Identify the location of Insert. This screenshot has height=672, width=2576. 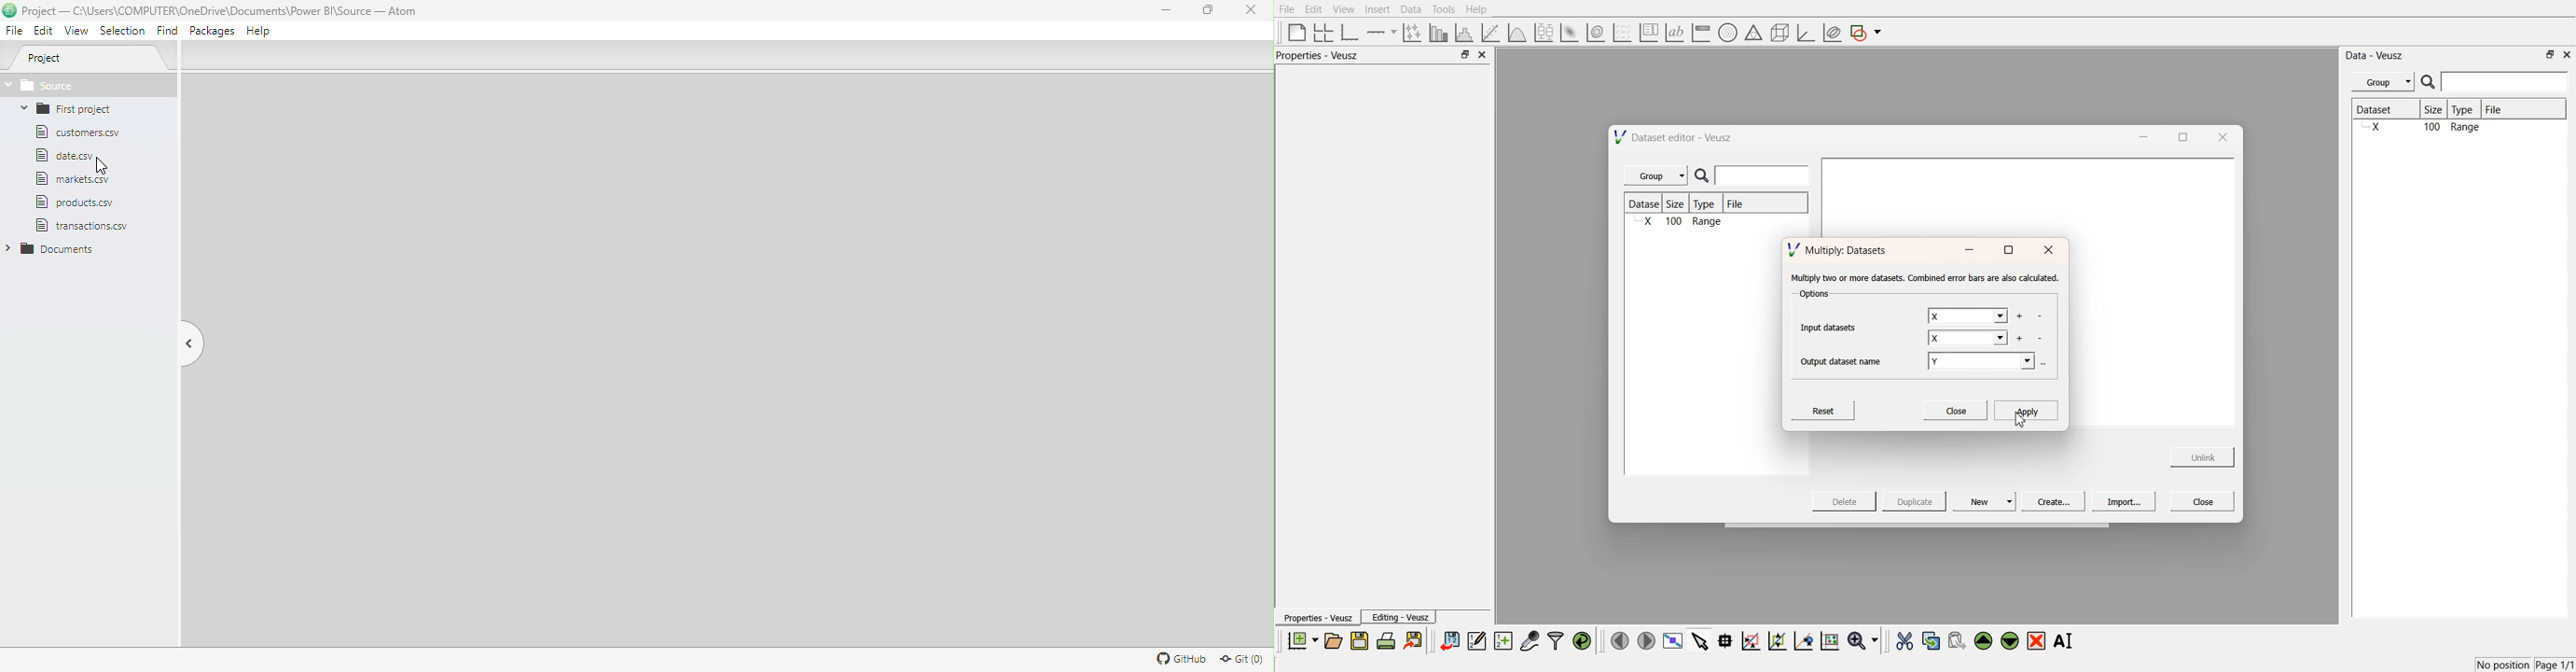
(1376, 10).